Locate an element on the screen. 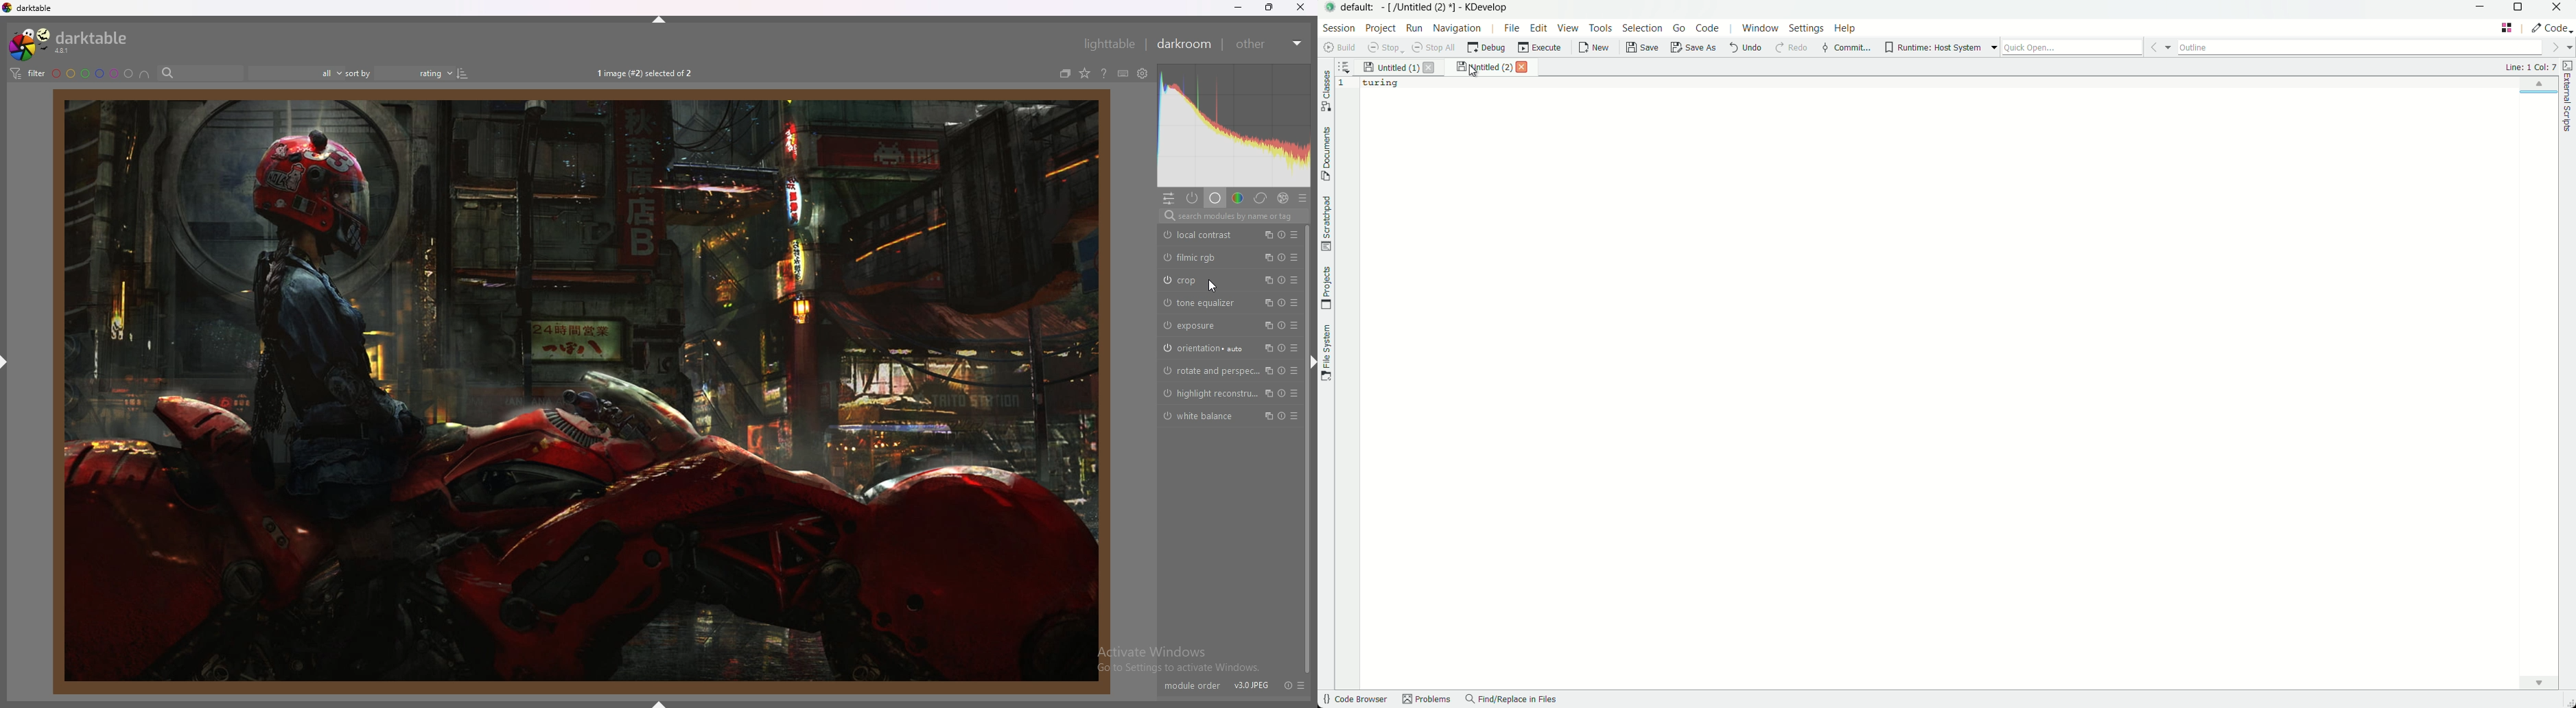 Image resolution: width=2576 pixels, height=728 pixels. 1 image (#2) selected of 2 is located at coordinates (646, 72).